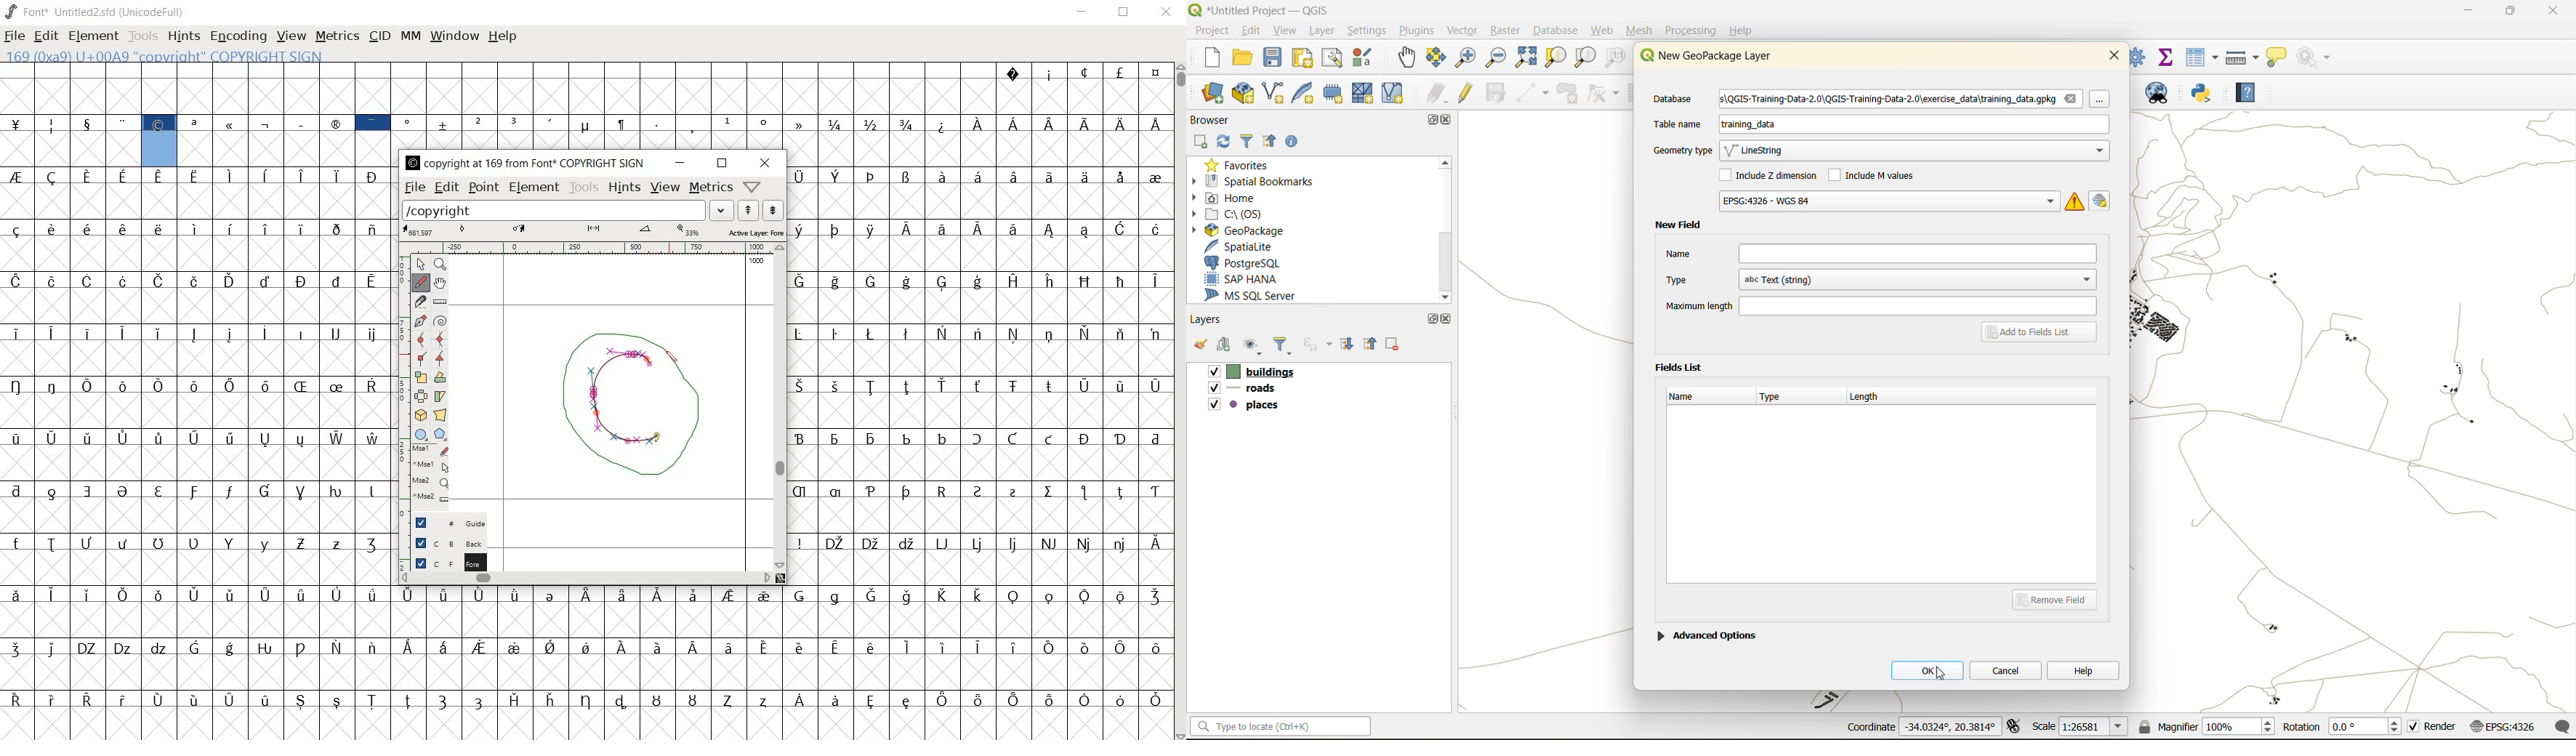 Image resolution: width=2576 pixels, height=756 pixels. What do you see at coordinates (1241, 164) in the screenshot?
I see `favorites` at bounding box center [1241, 164].